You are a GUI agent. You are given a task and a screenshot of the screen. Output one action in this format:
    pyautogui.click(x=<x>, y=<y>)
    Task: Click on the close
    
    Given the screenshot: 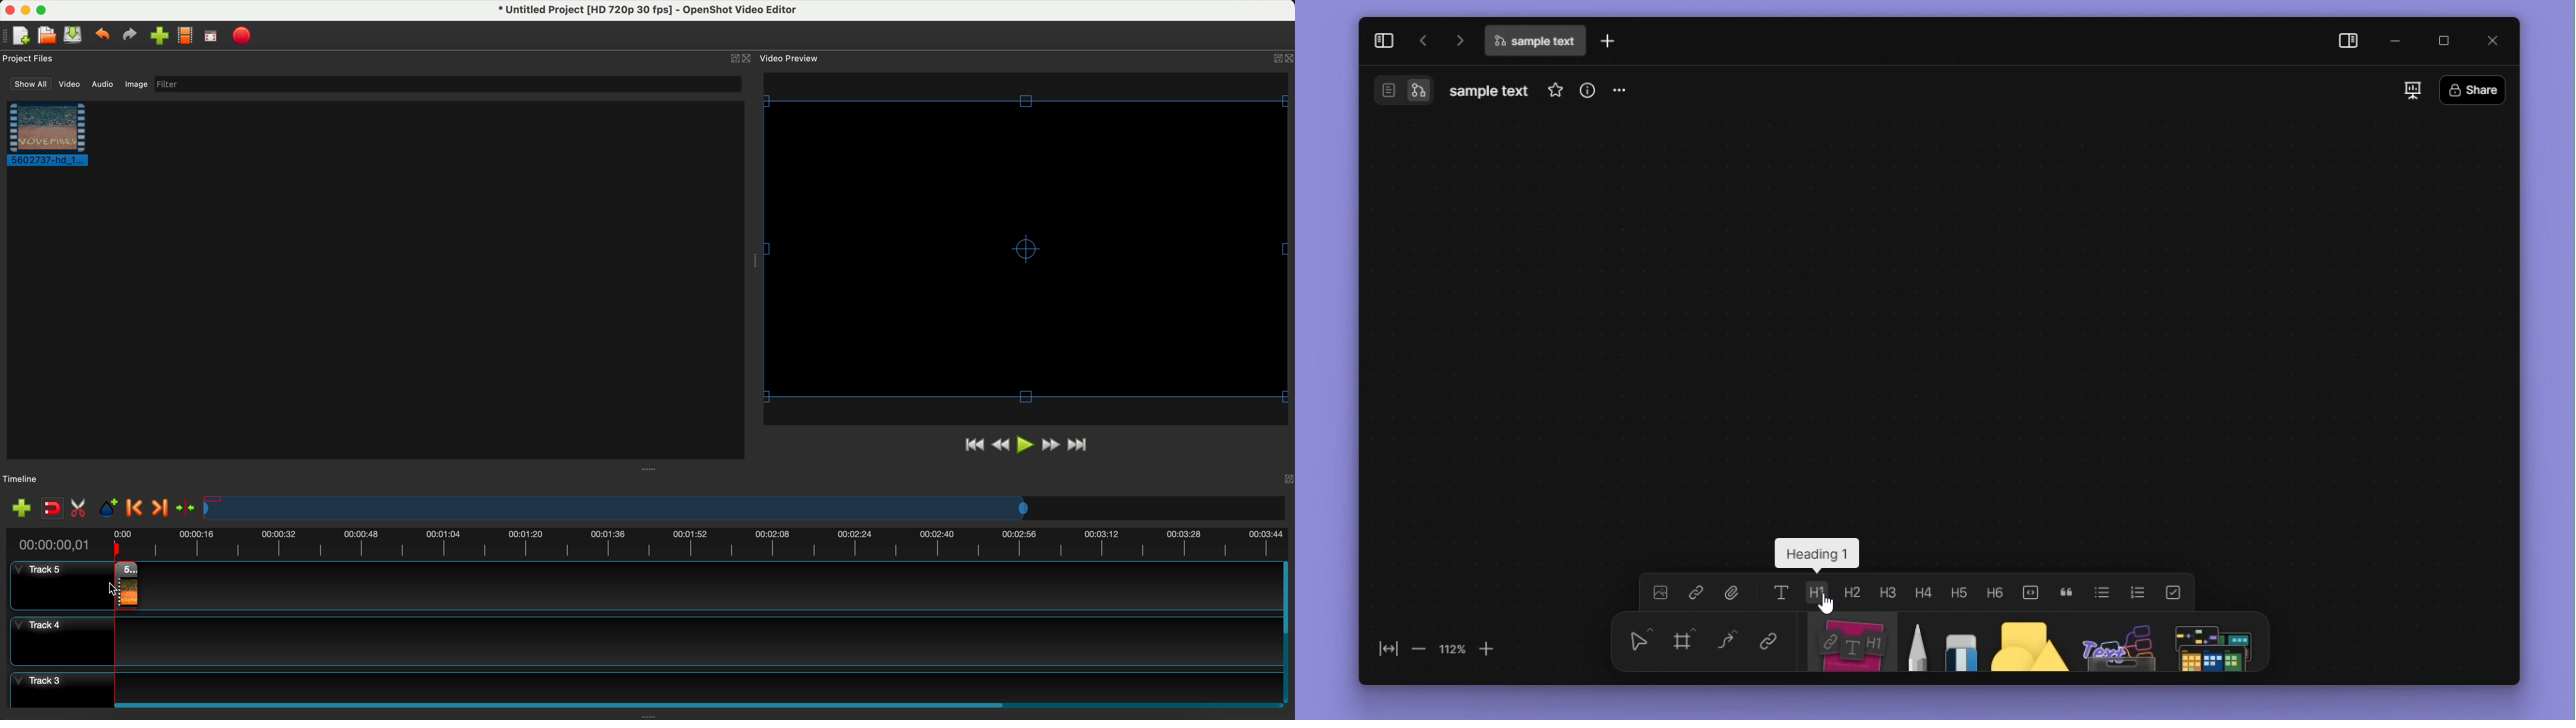 What is the action you would take?
    pyautogui.click(x=749, y=59)
    